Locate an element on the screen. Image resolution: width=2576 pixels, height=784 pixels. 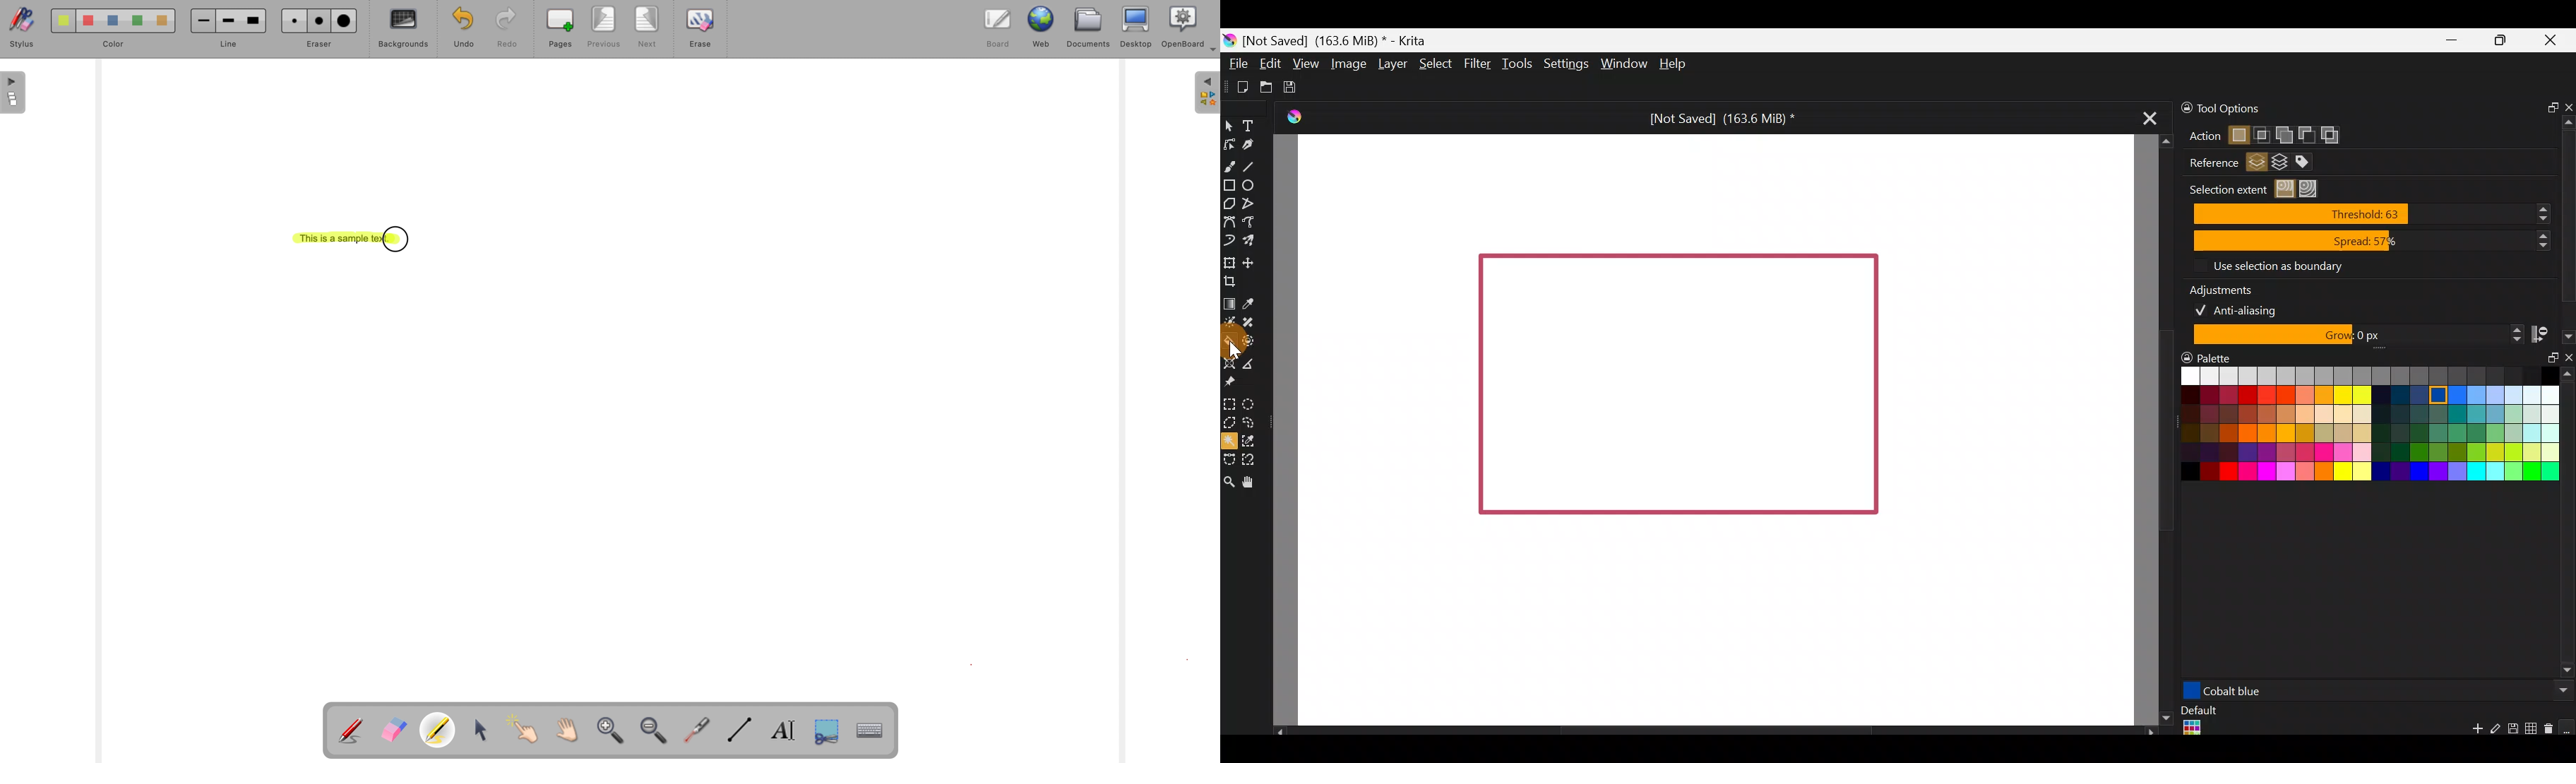
Create new document is located at coordinates (1237, 85).